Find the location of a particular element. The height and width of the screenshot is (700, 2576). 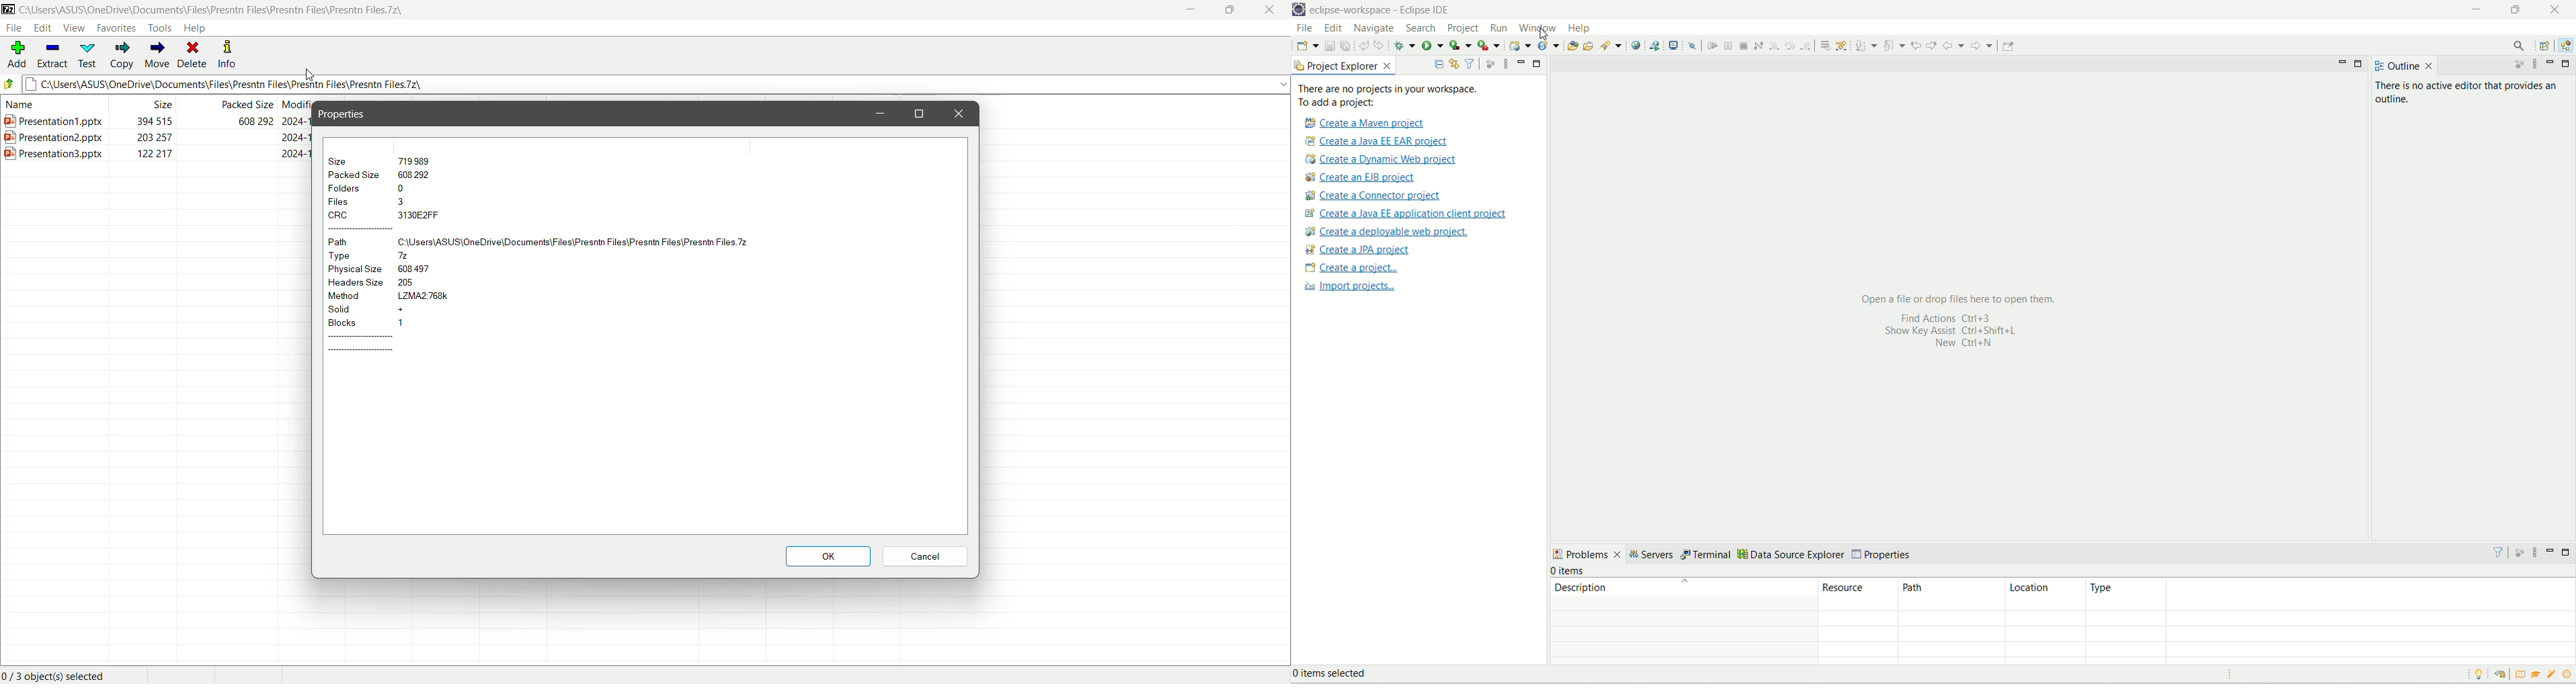

 Method is located at coordinates (354, 297).